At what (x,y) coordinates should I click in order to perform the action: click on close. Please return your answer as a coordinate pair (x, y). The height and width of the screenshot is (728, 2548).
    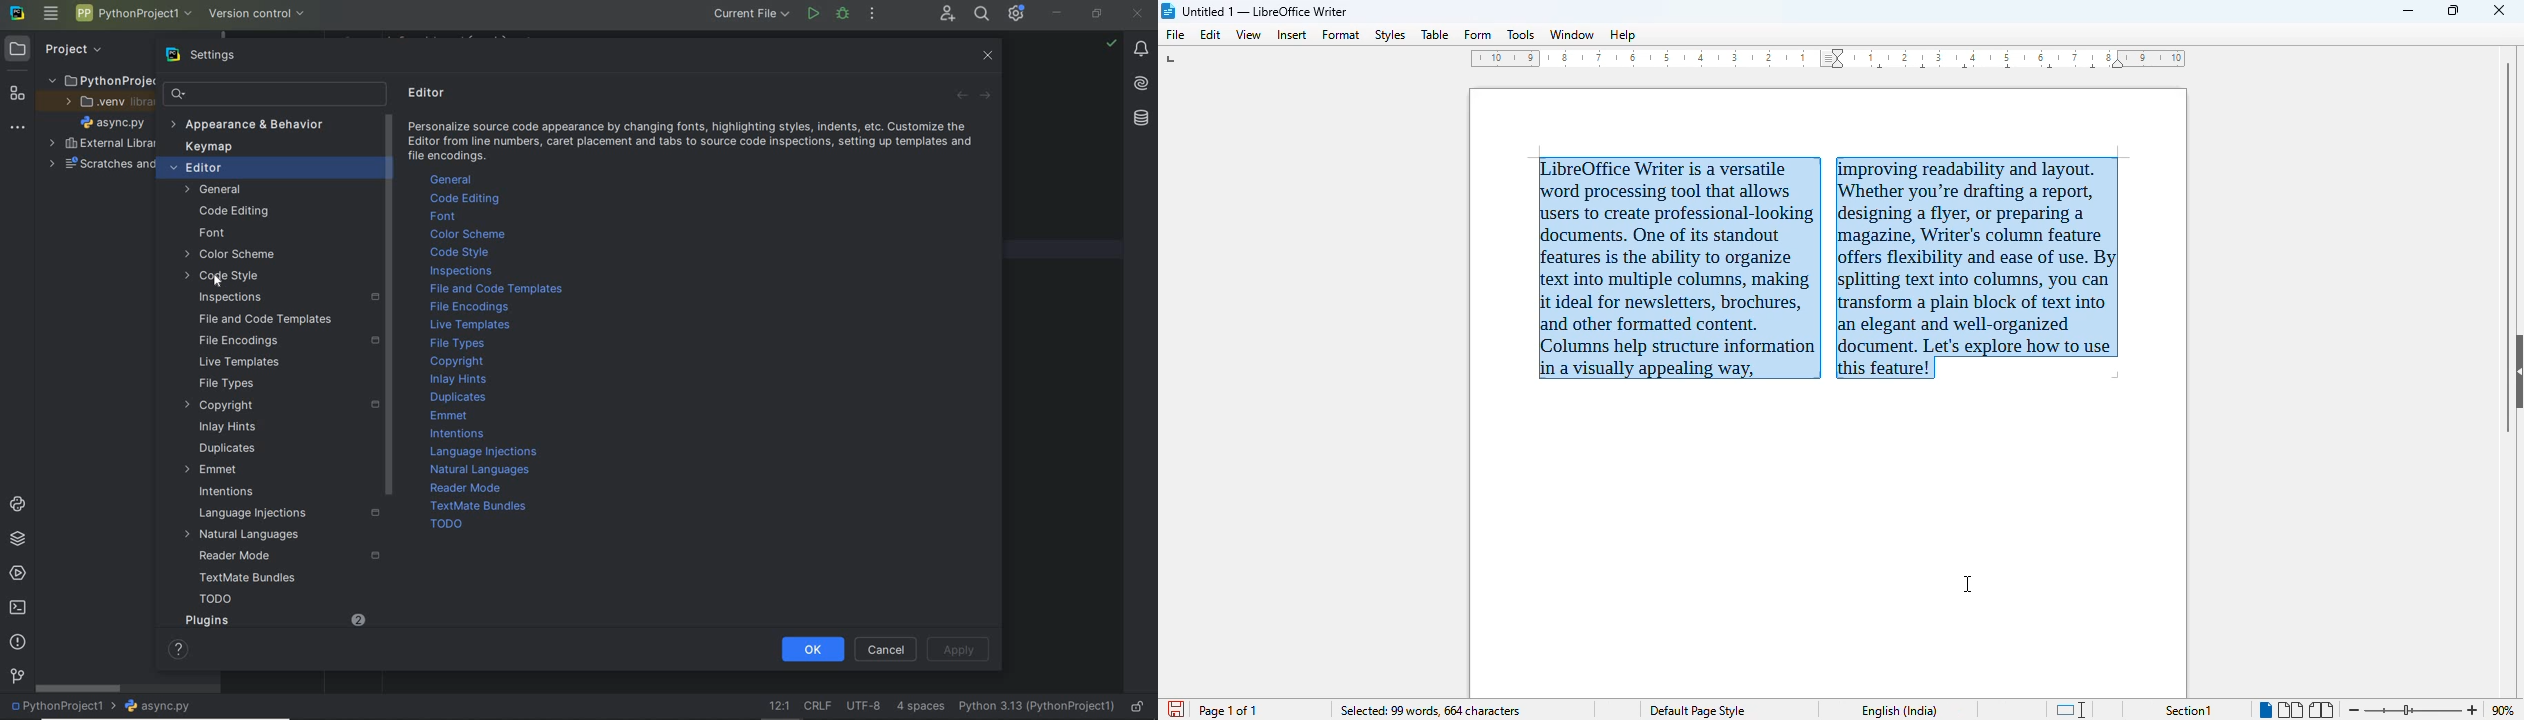
    Looking at the image, I should click on (2499, 10).